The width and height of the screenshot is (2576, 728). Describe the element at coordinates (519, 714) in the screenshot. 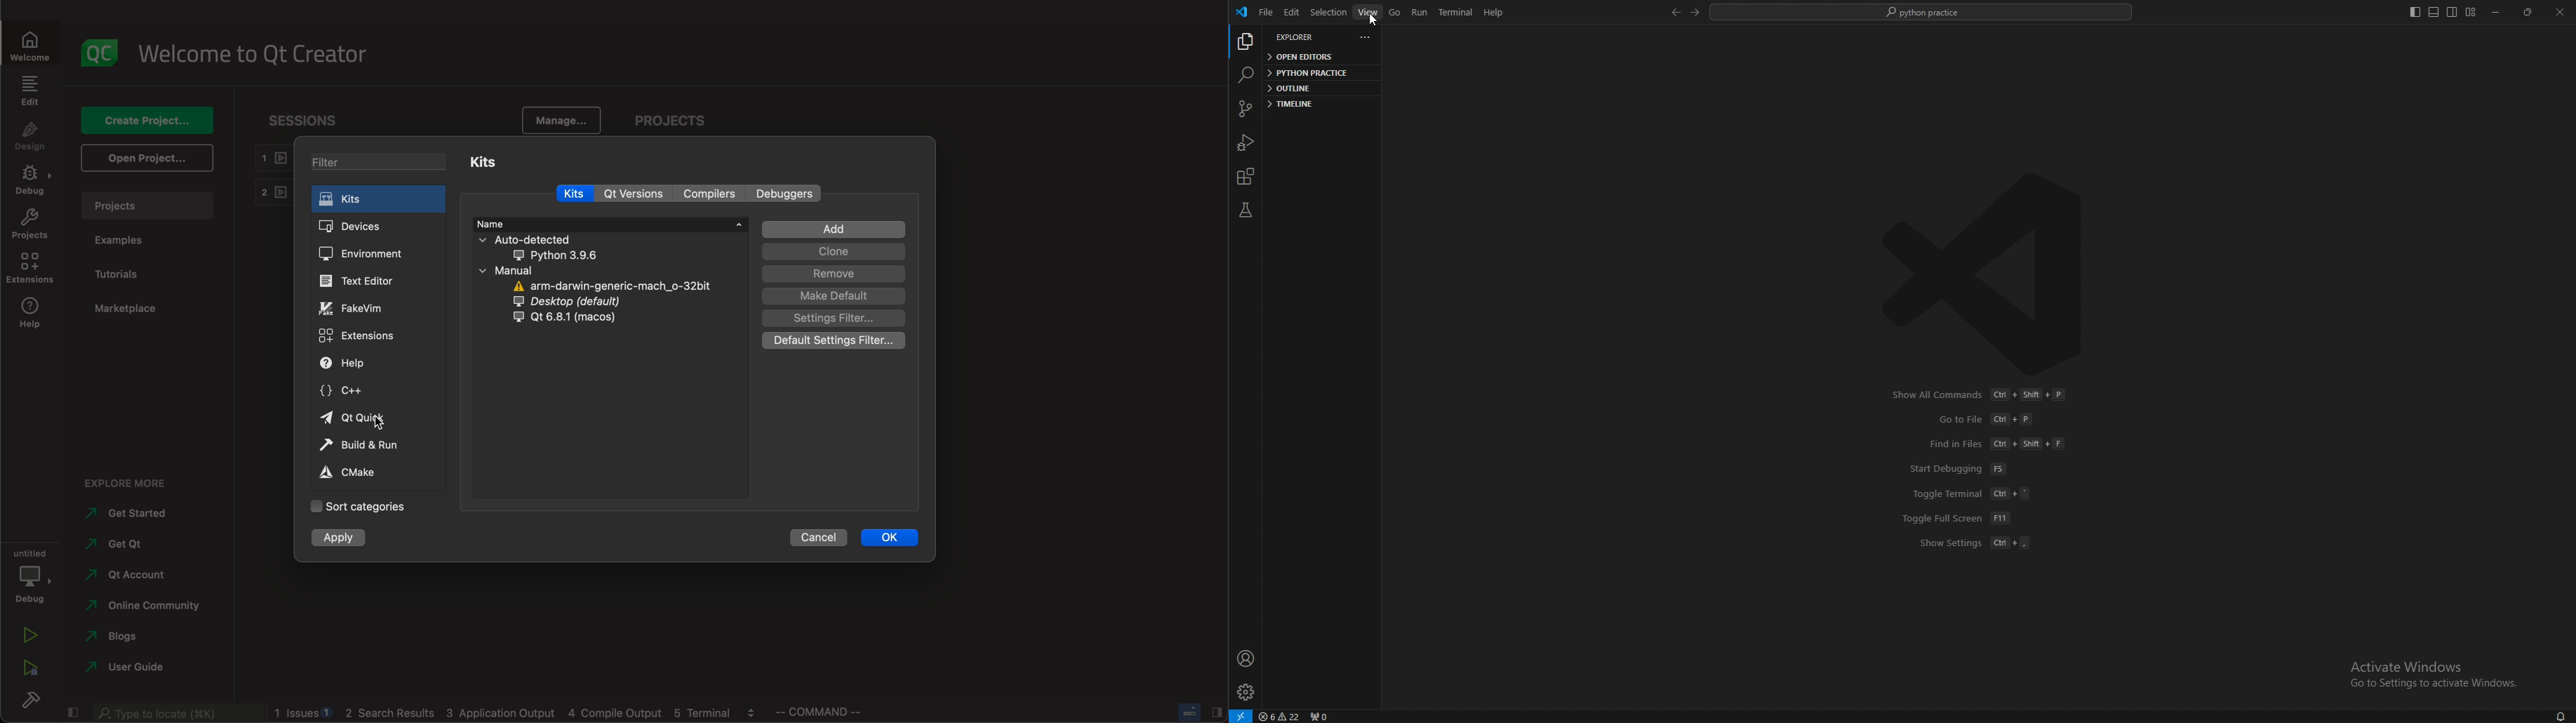

I see `logs` at that location.